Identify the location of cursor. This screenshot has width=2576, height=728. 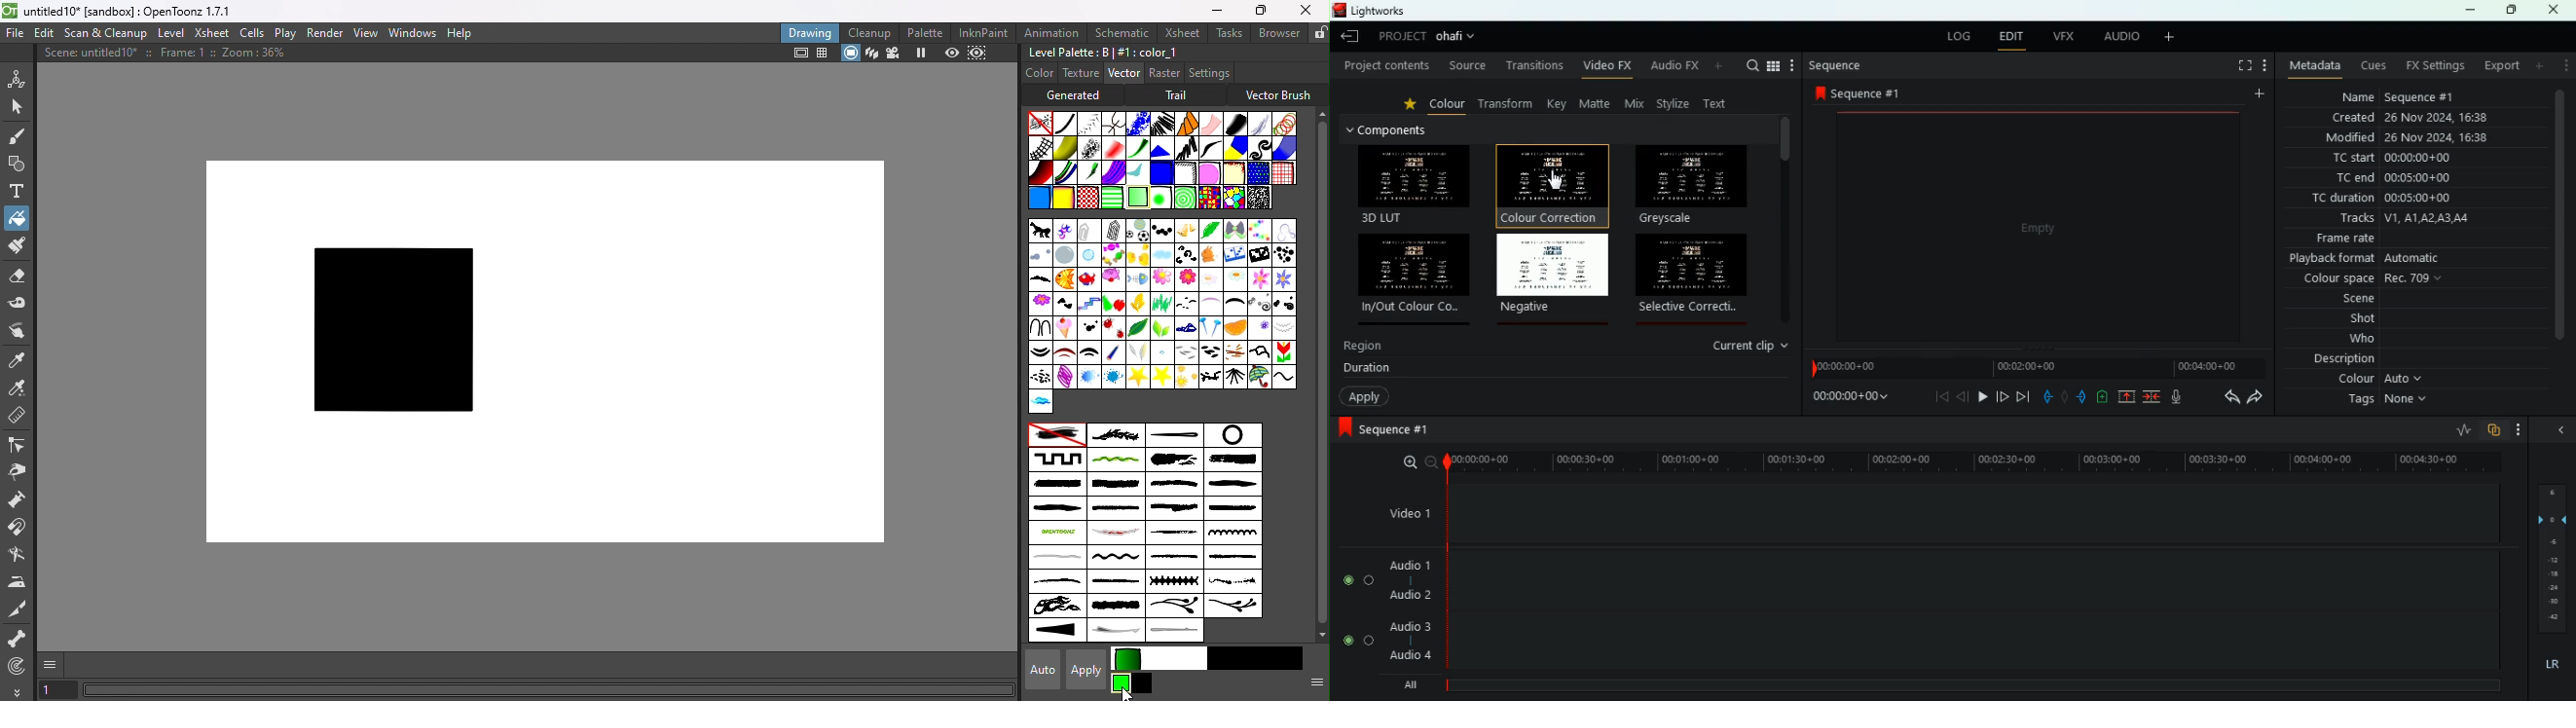
(1556, 180).